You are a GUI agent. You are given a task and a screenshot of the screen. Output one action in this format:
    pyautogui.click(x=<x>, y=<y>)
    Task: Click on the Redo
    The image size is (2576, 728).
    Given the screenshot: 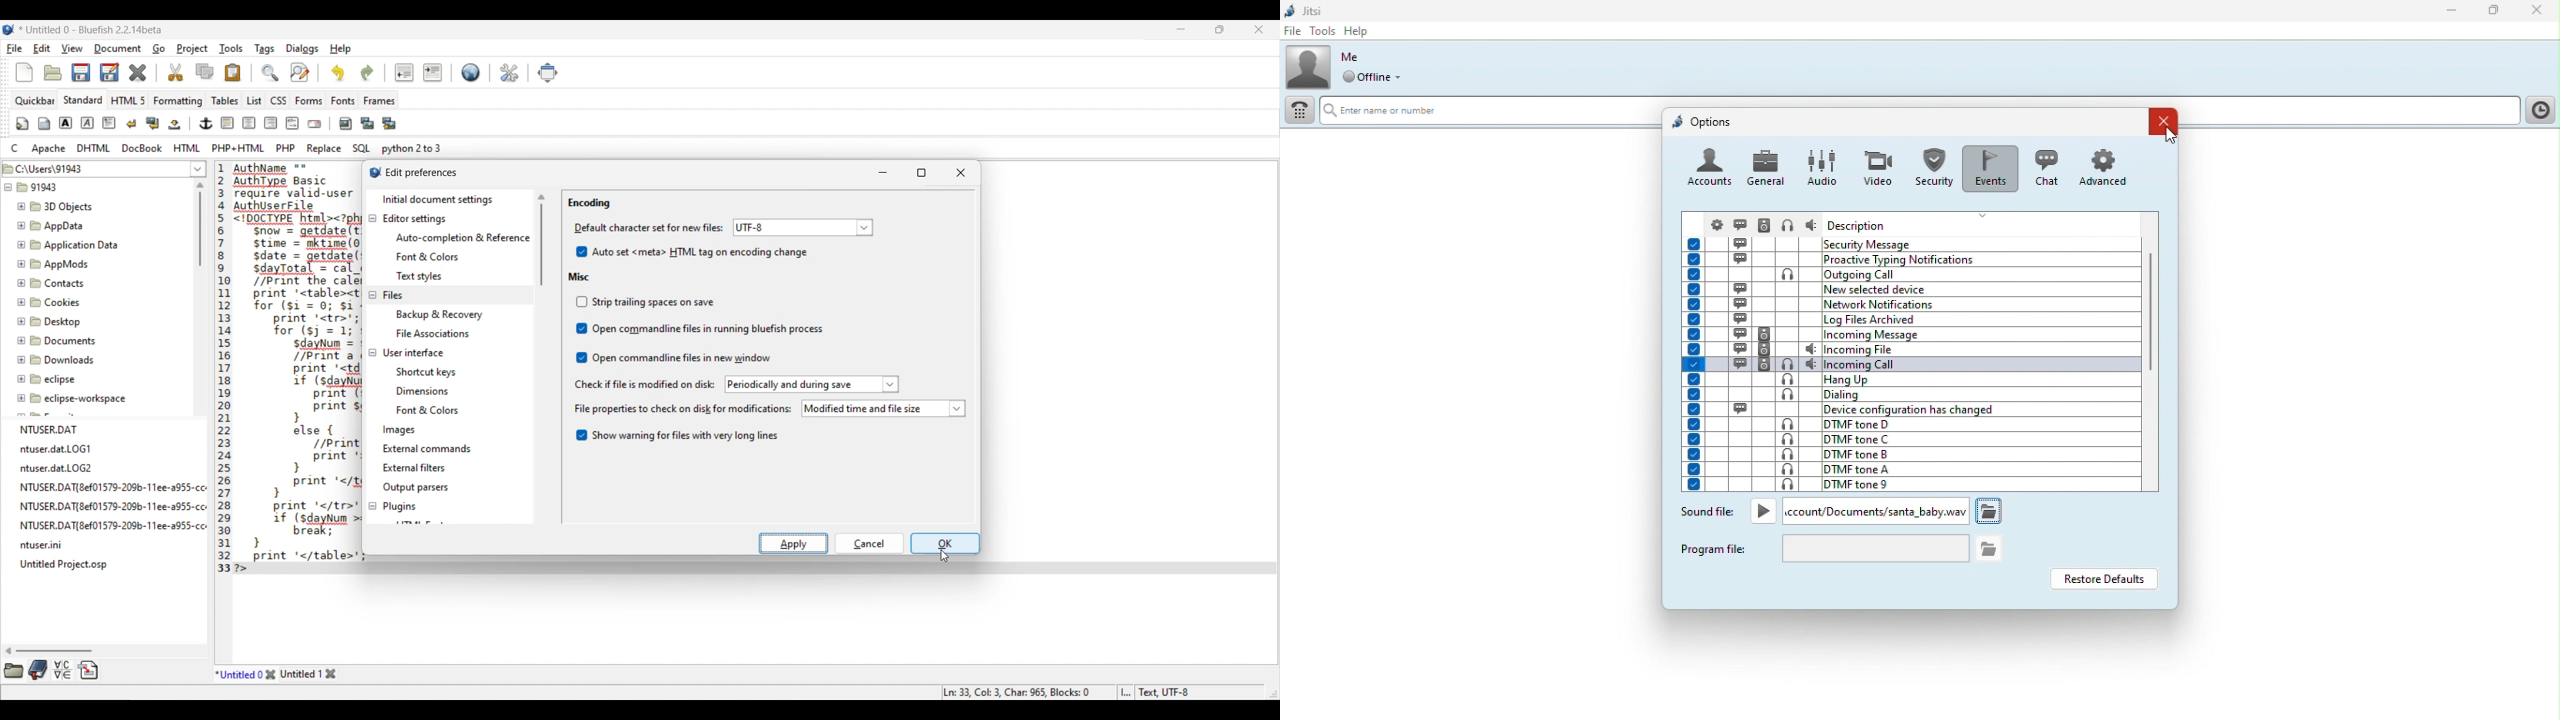 What is the action you would take?
    pyautogui.click(x=367, y=73)
    